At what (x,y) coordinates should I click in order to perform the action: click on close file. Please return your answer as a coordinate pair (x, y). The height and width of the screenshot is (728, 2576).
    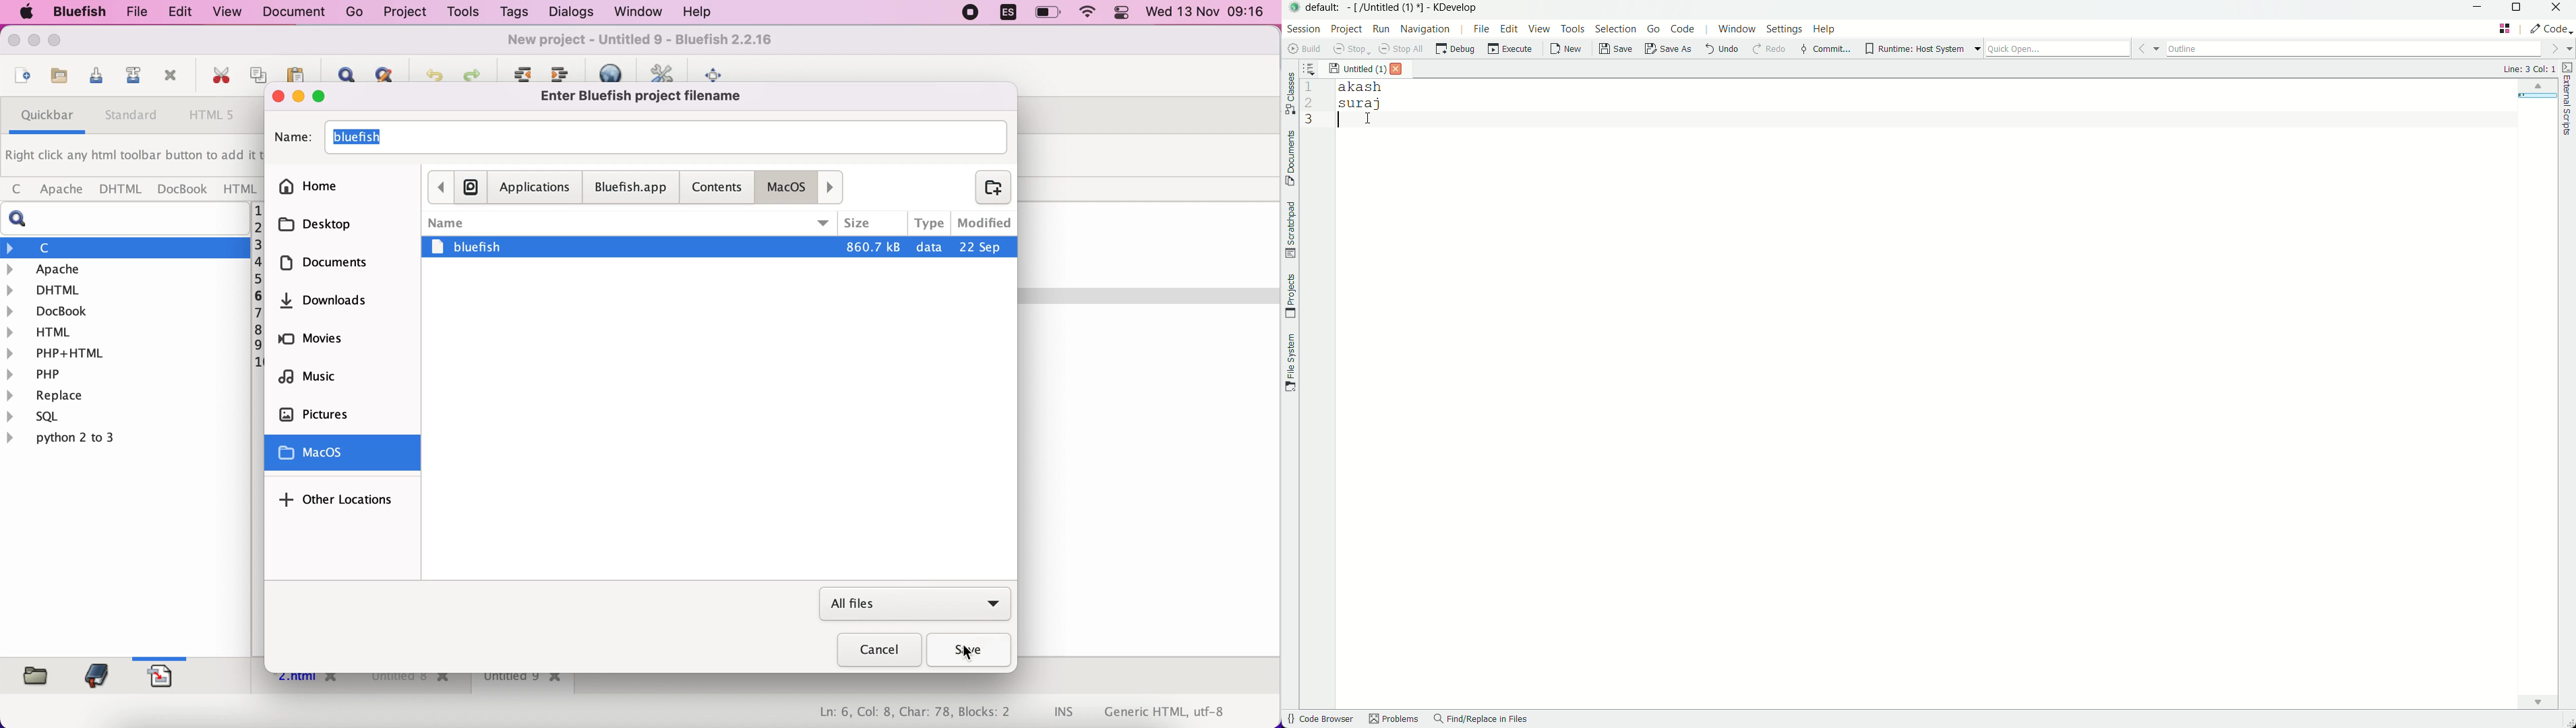
    Looking at the image, I should click on (1397, 69).